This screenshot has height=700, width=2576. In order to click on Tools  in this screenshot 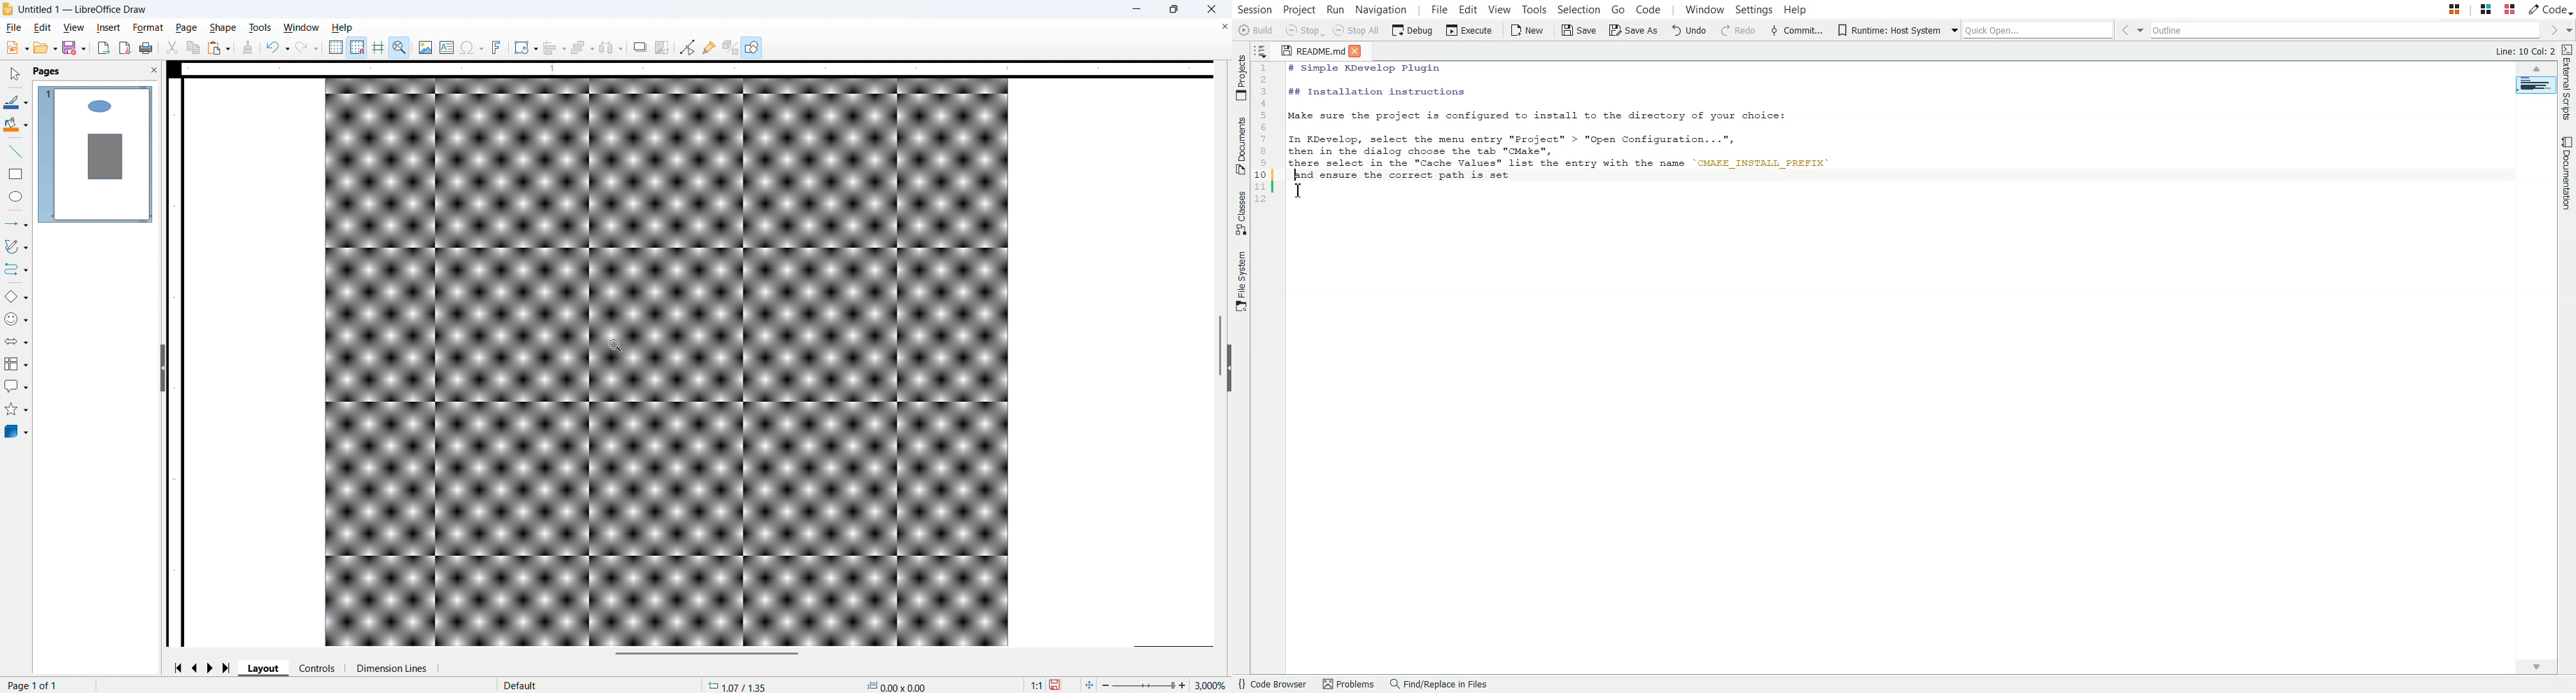, I will do `click(259, 28)`.